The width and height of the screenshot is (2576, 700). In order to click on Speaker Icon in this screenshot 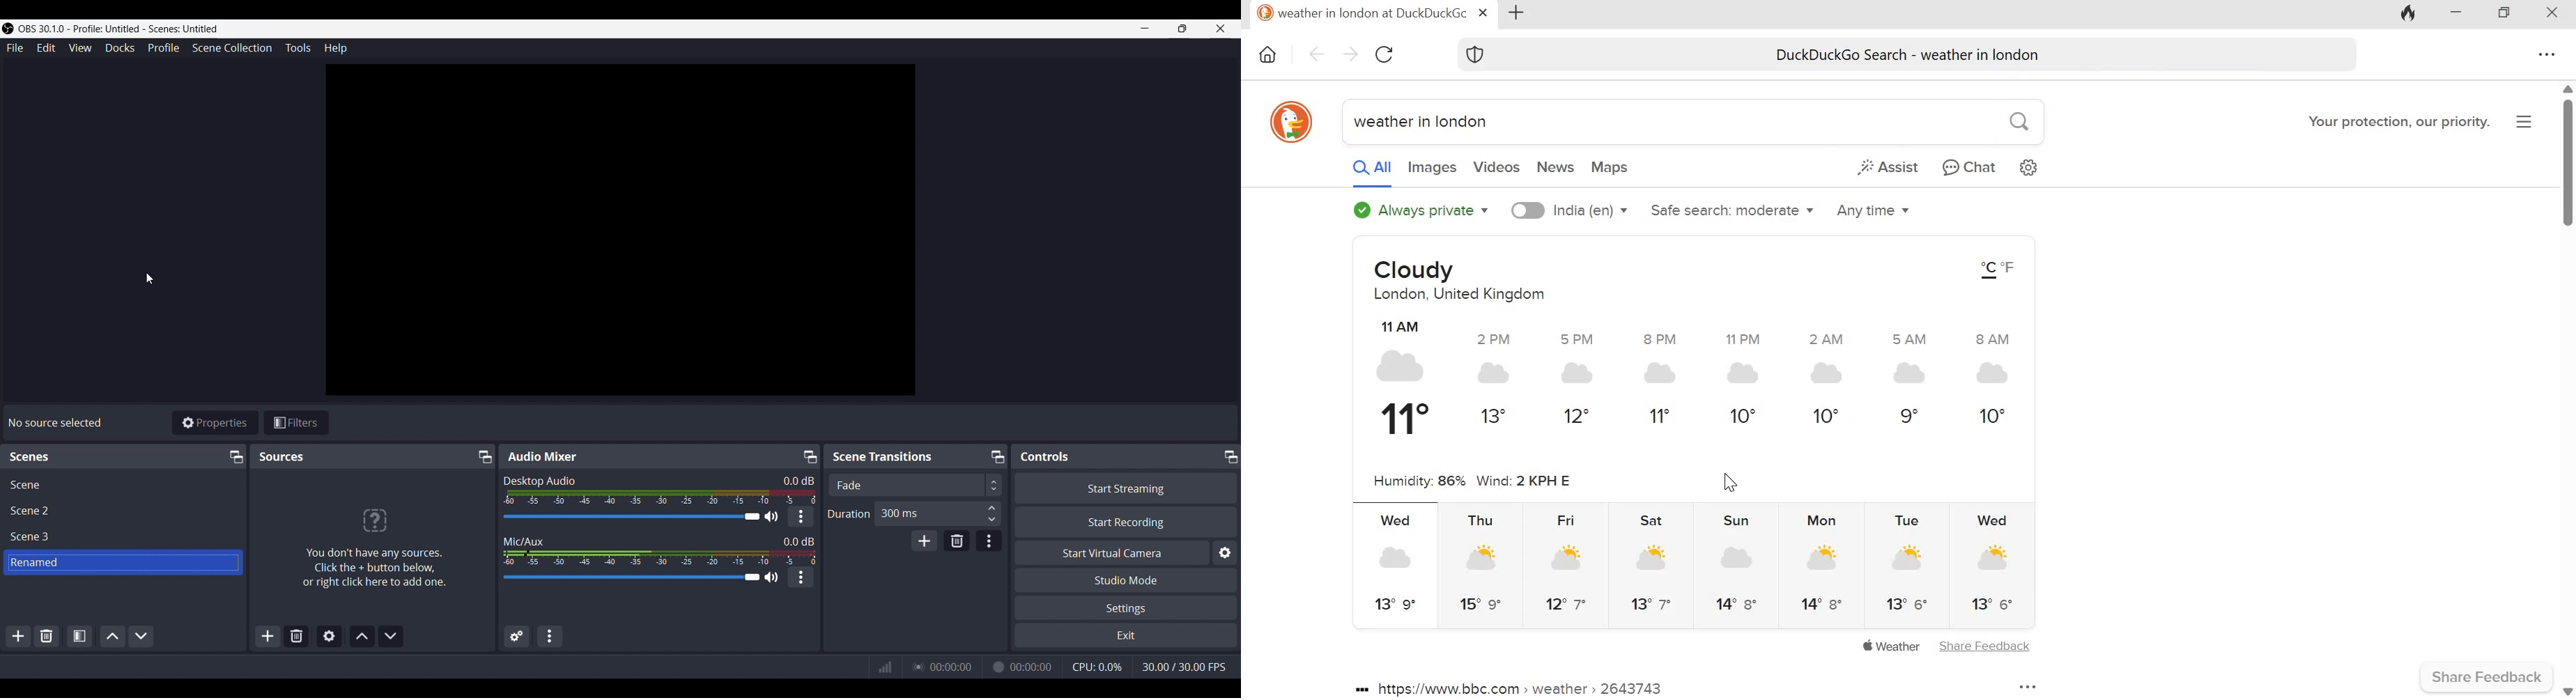, I will do `click(771, 576)`.